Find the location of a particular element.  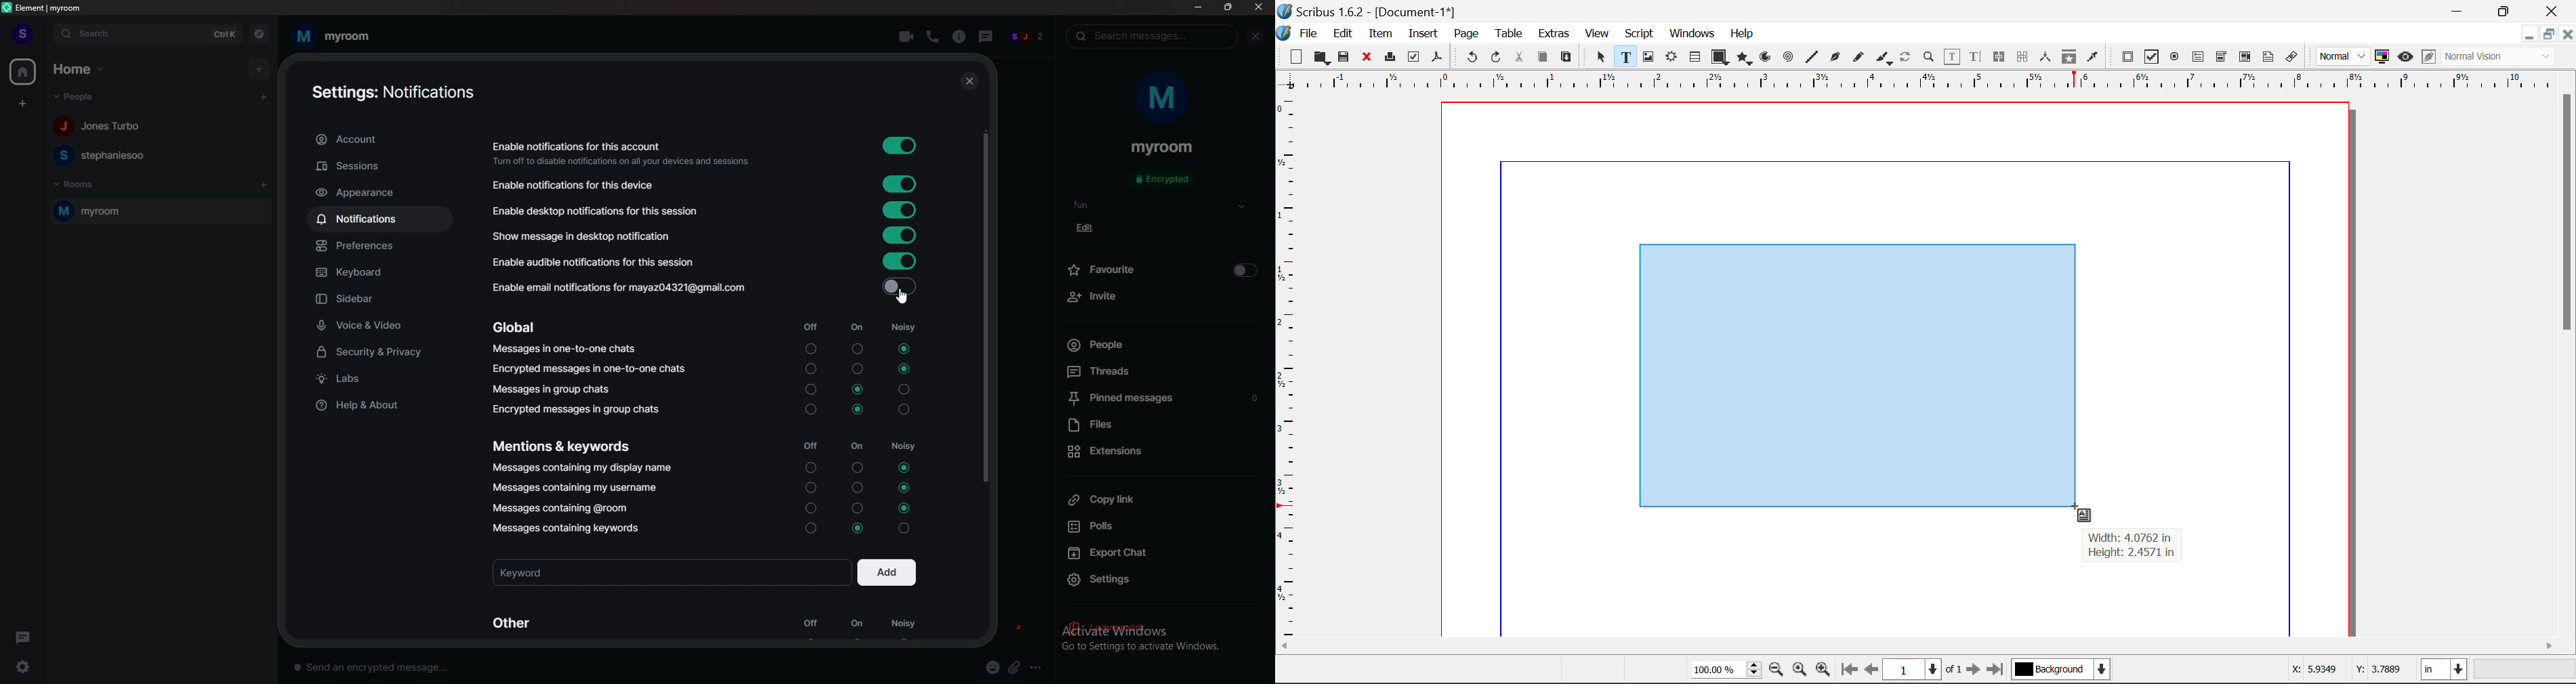

notifications for this device is located at coordinates (704, 185).